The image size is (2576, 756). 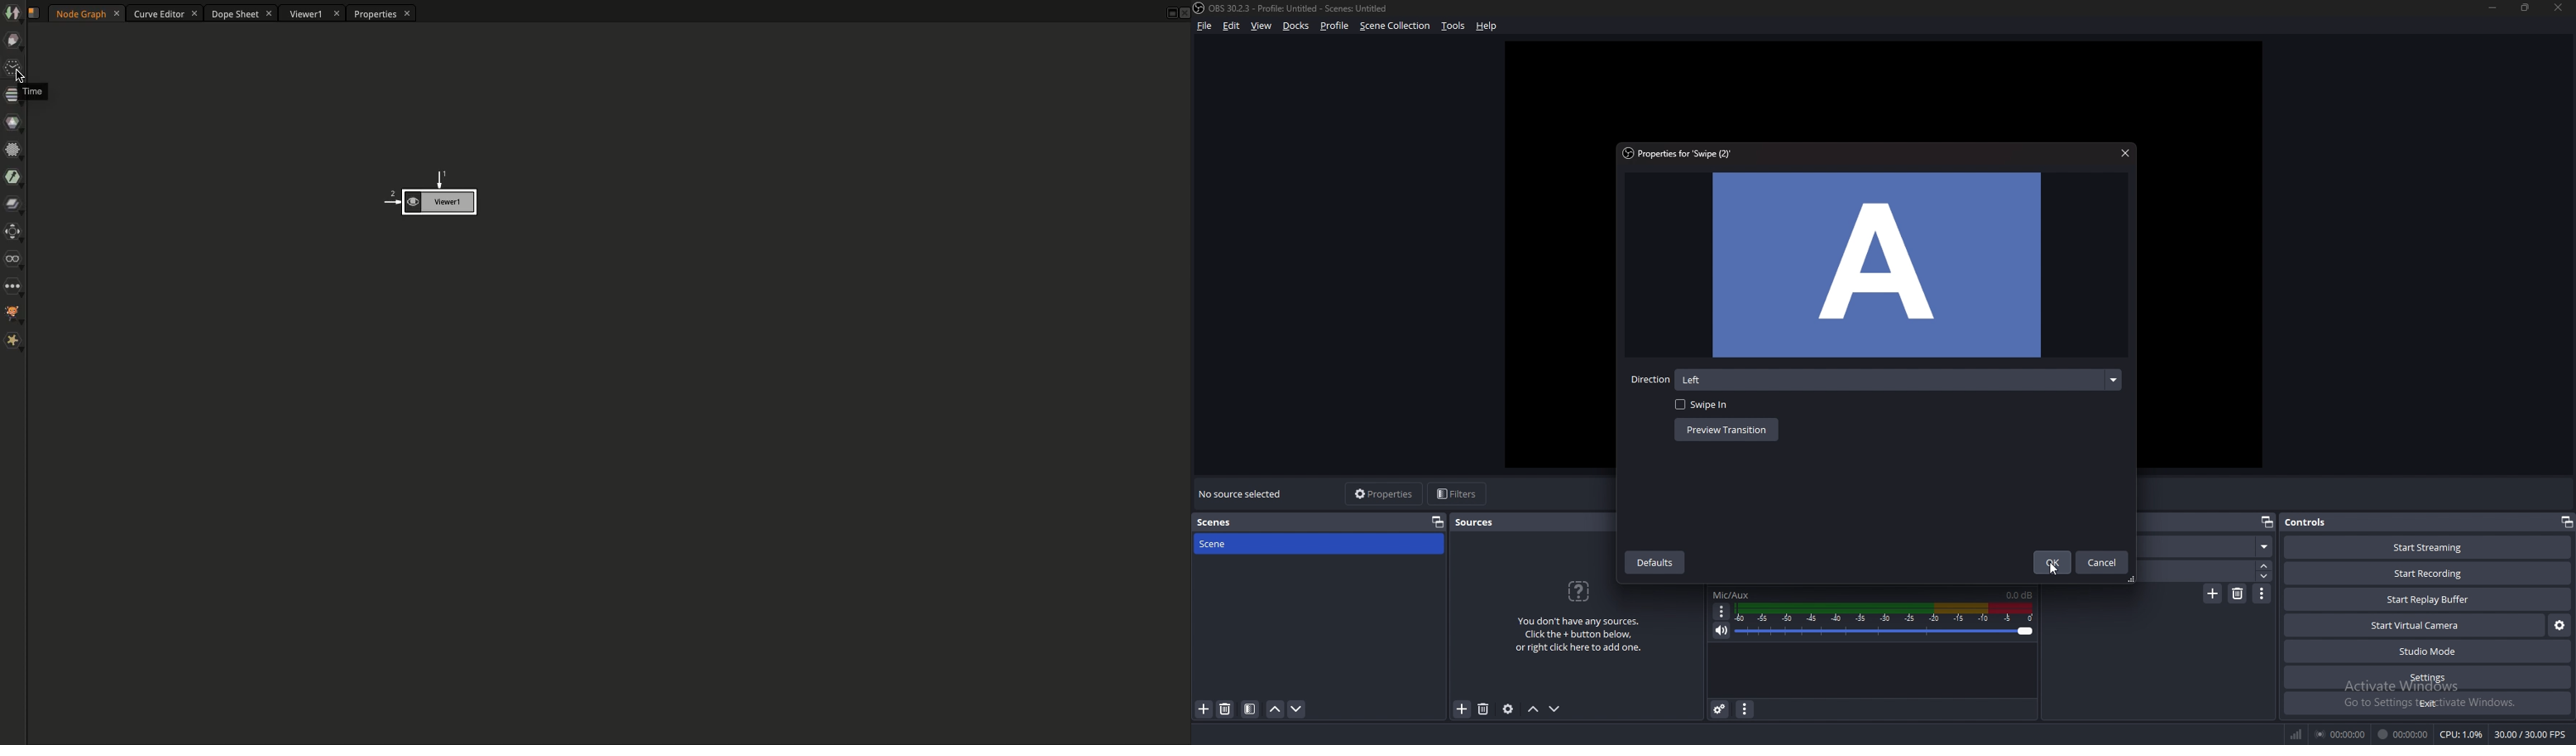 What do you see at coordinates (2557, 8) in the screenshot?
I see `close` at bounding box center [2557, 8].